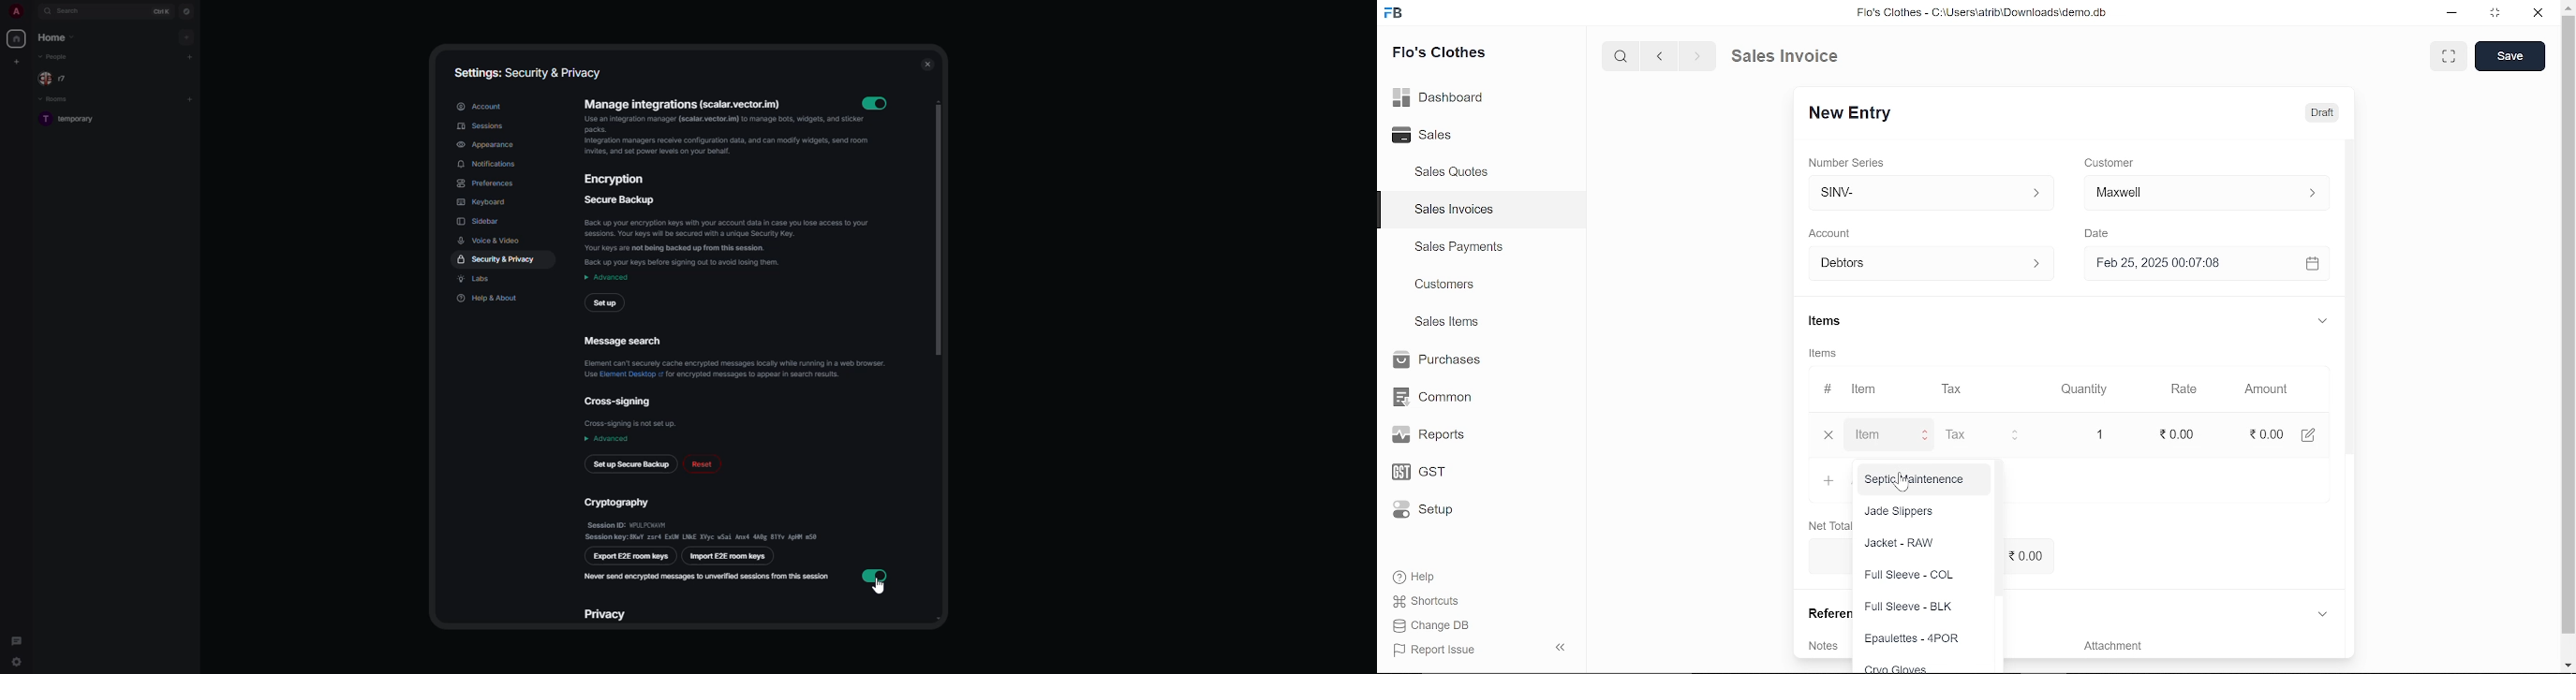 The height and width of the screenshot is (700, 2576). Describe the element at coordinates (1454, 174) in the screenshot. I see `Sales Quotes` at that location.